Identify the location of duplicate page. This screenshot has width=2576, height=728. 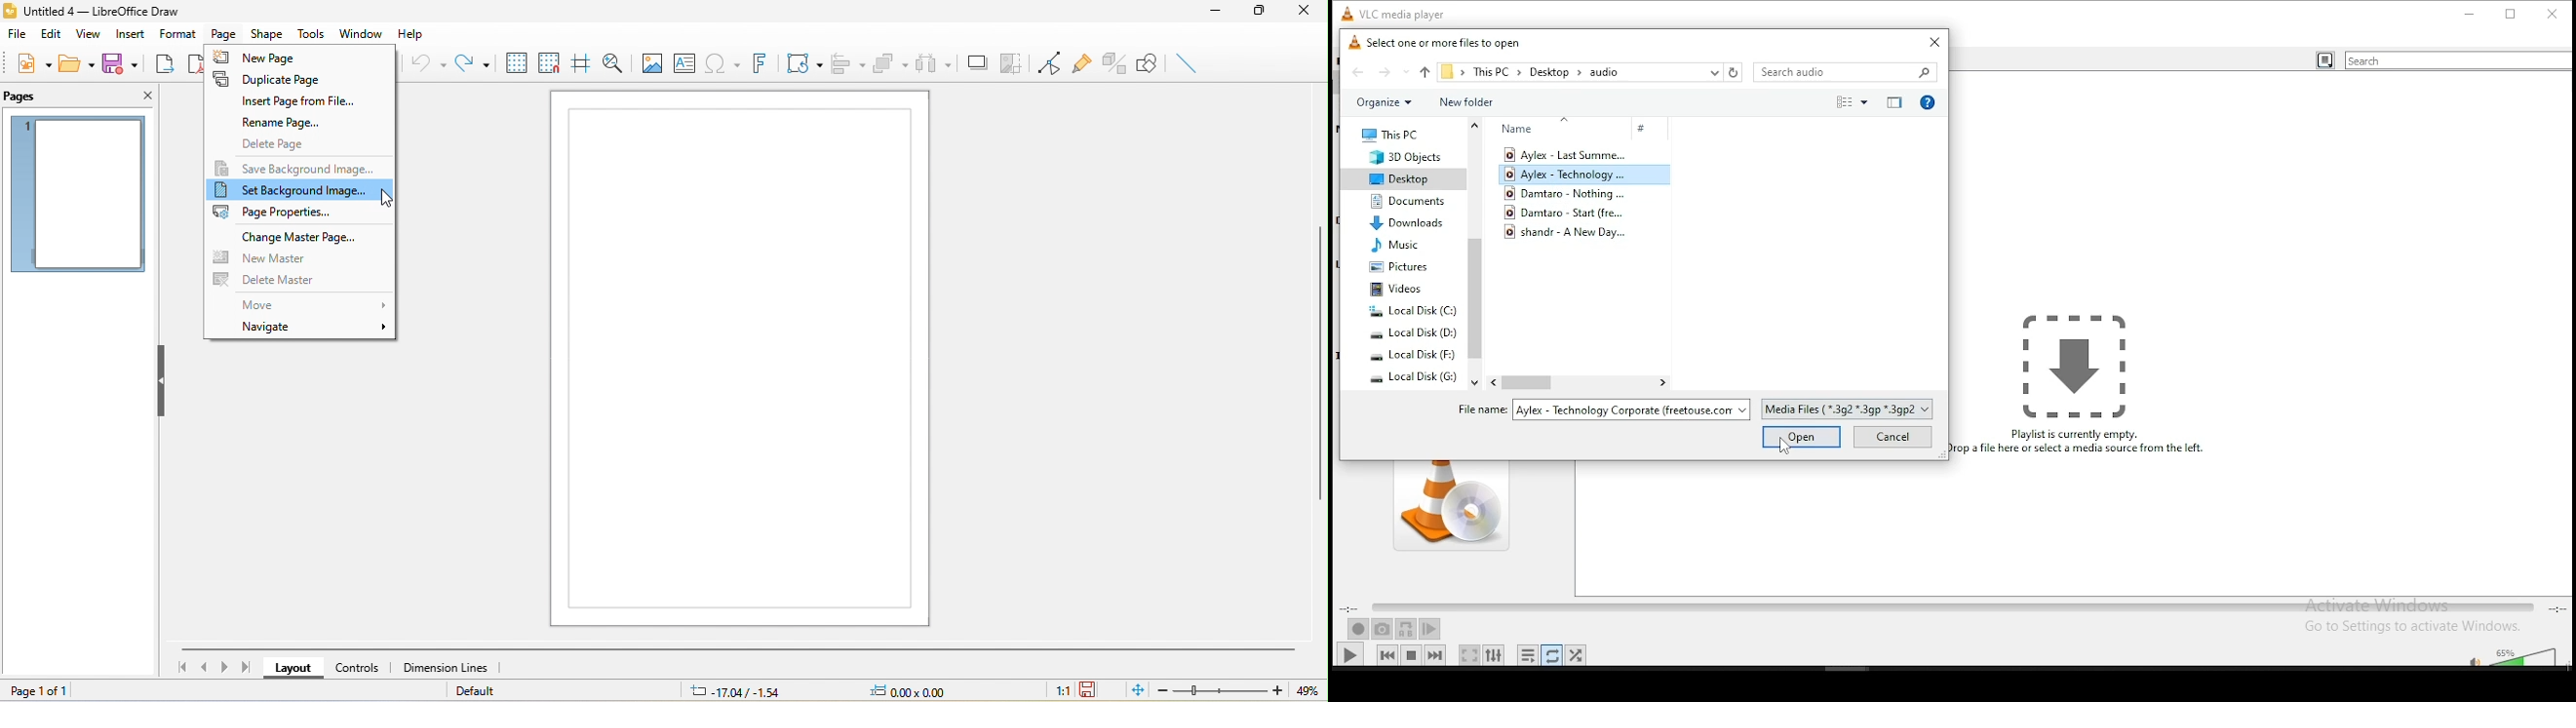
(289, 80).